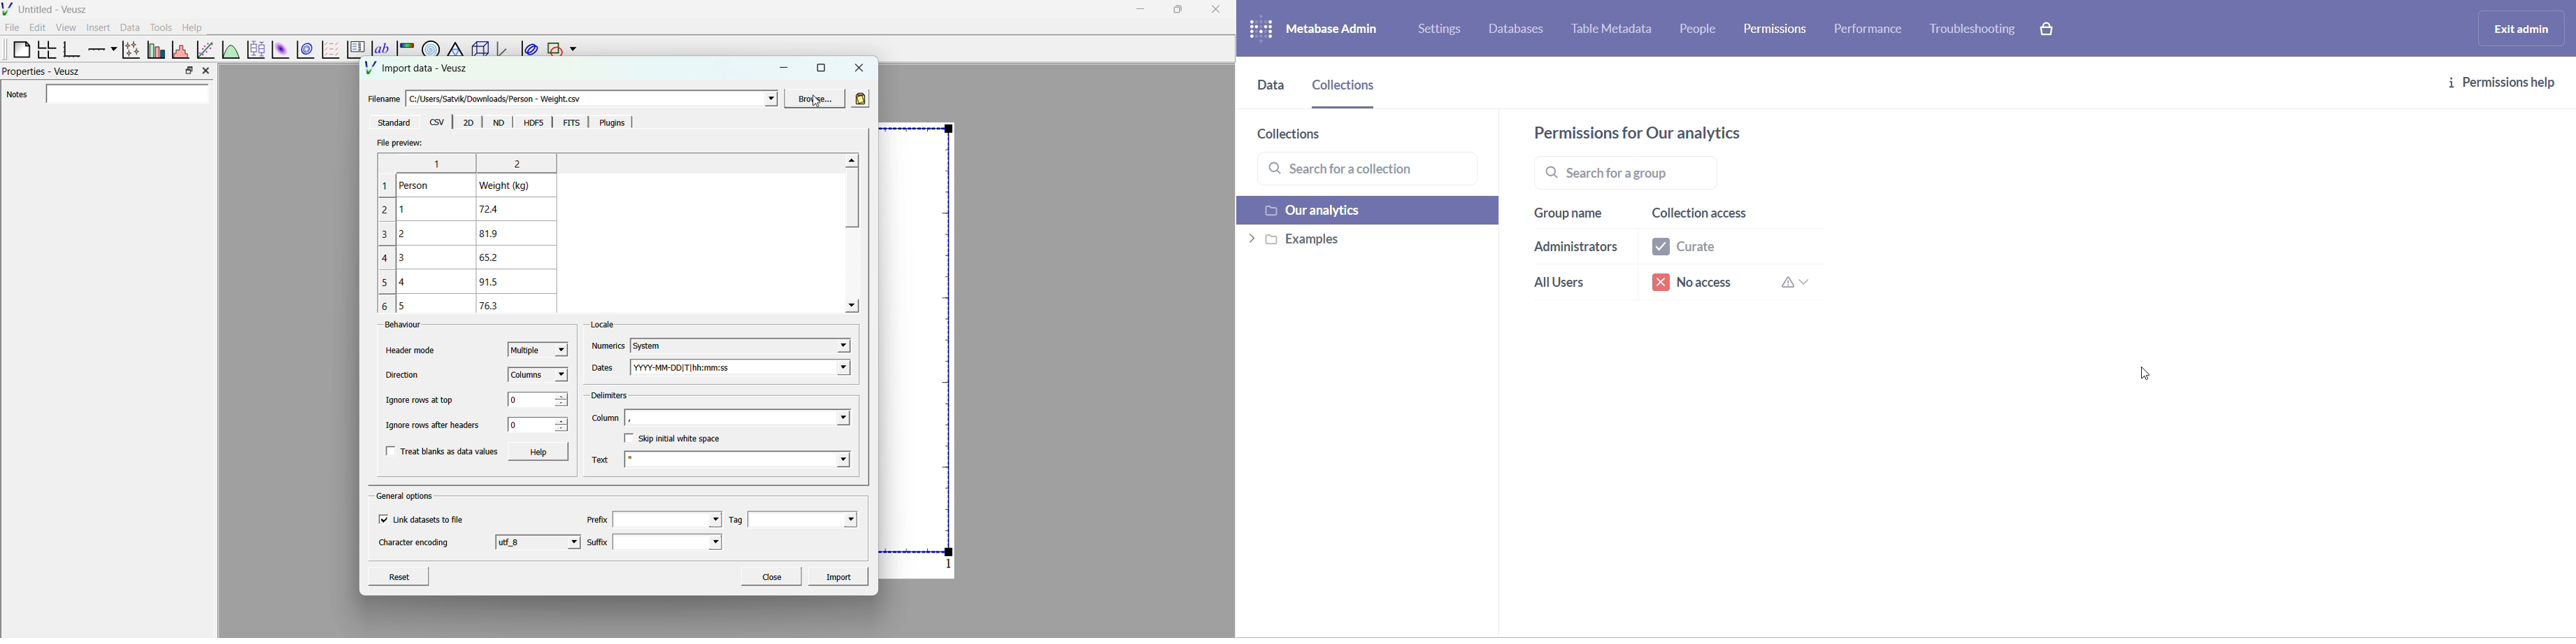  Describe the element at coordinates (739, 340) in the screenshot. I see `System - dropdown` at that location.